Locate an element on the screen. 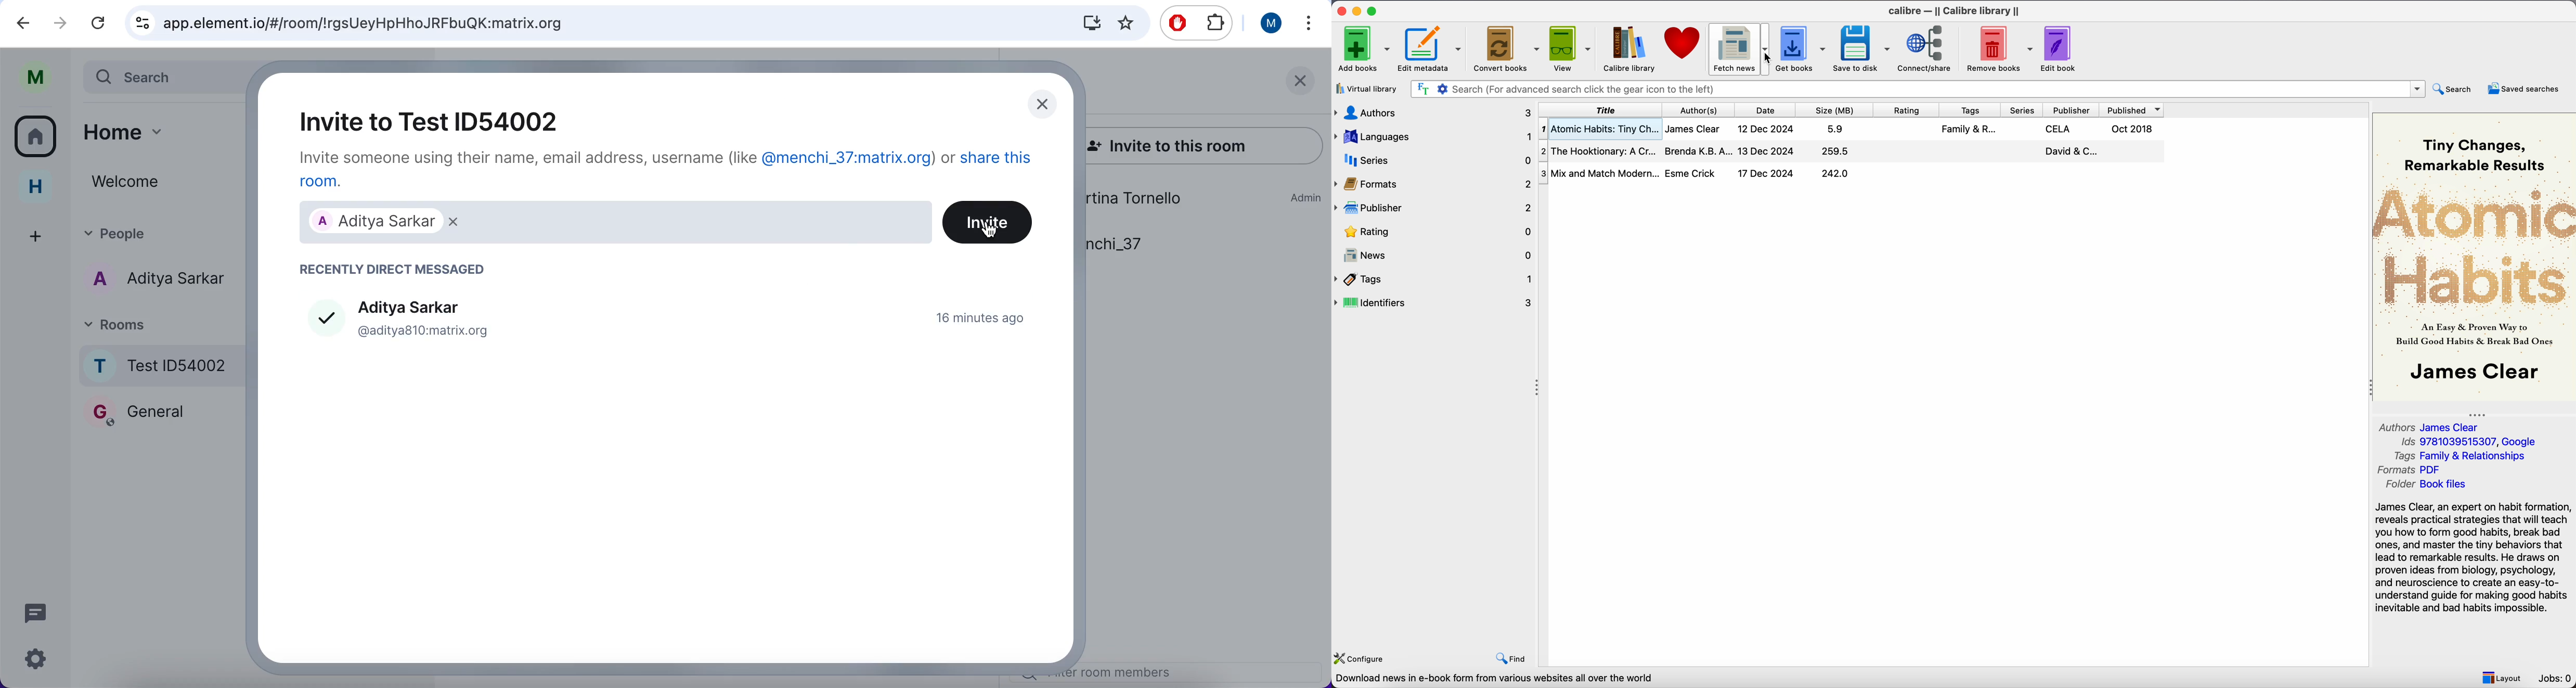 This screenshot has height=700, width=2576. Atomic Habits: Tiny Ch... is located at coordinates (1599, 130).